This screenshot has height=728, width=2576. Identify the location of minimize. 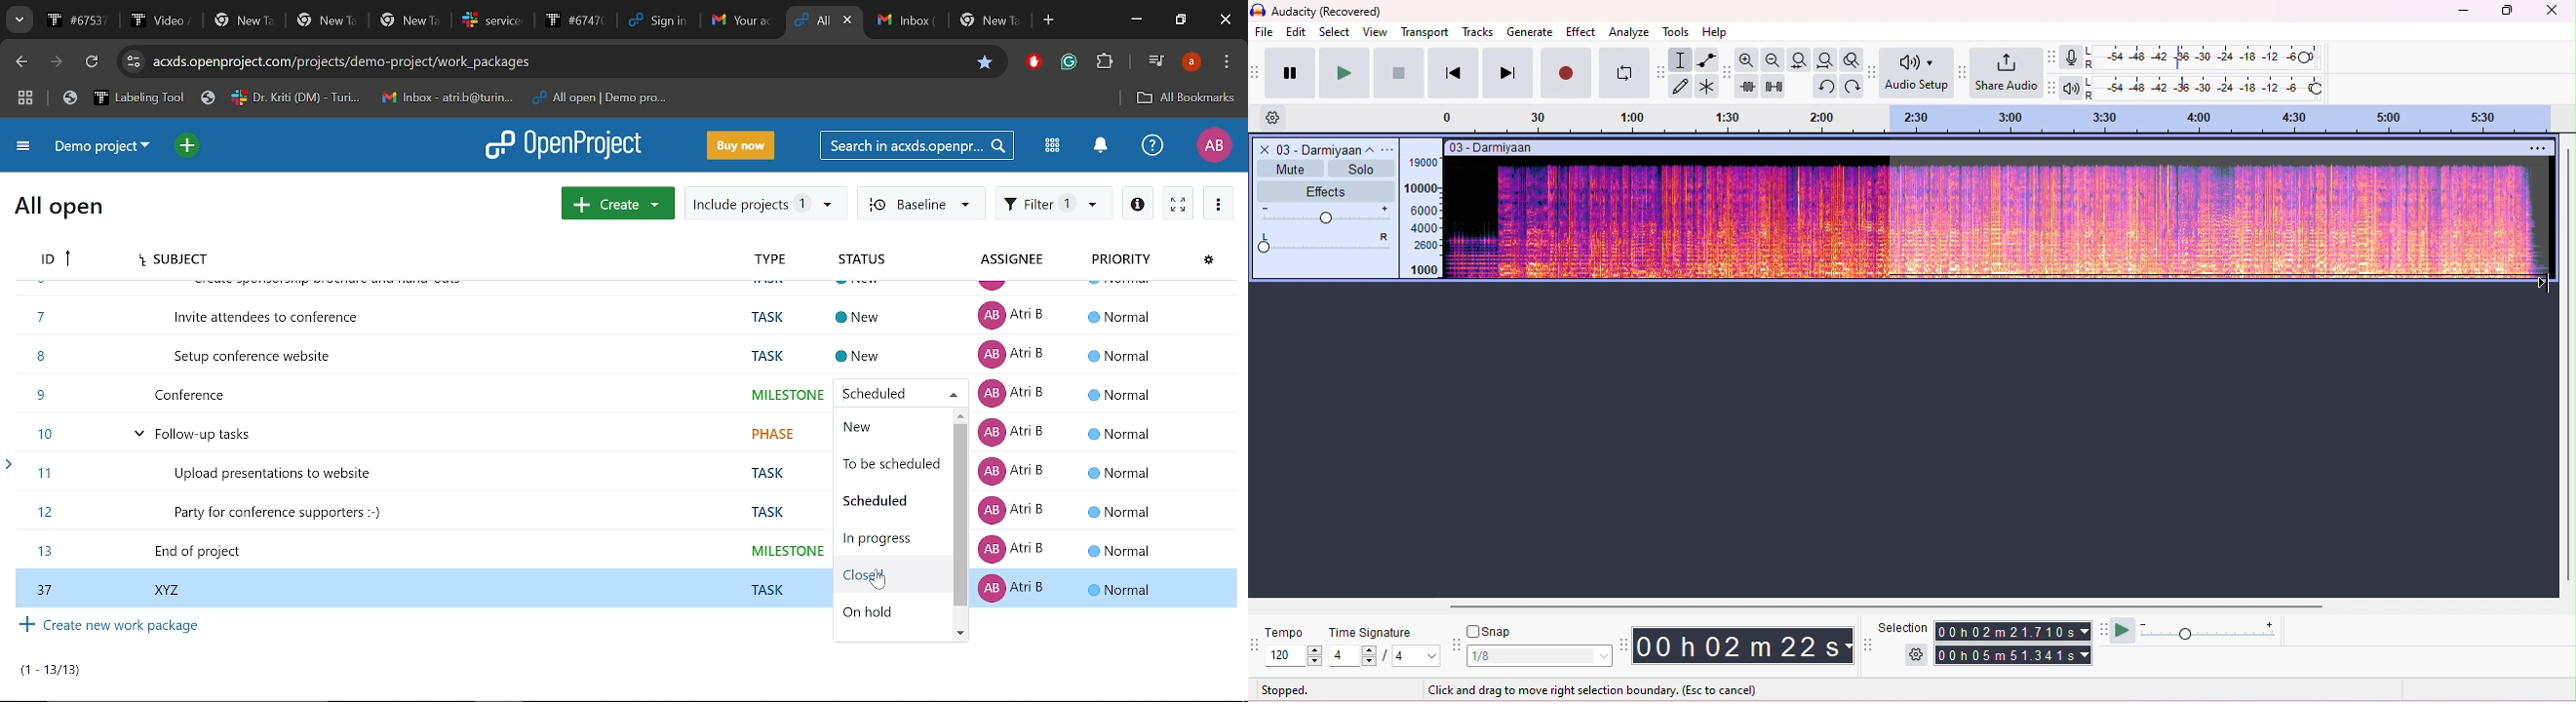
(2461, 13).